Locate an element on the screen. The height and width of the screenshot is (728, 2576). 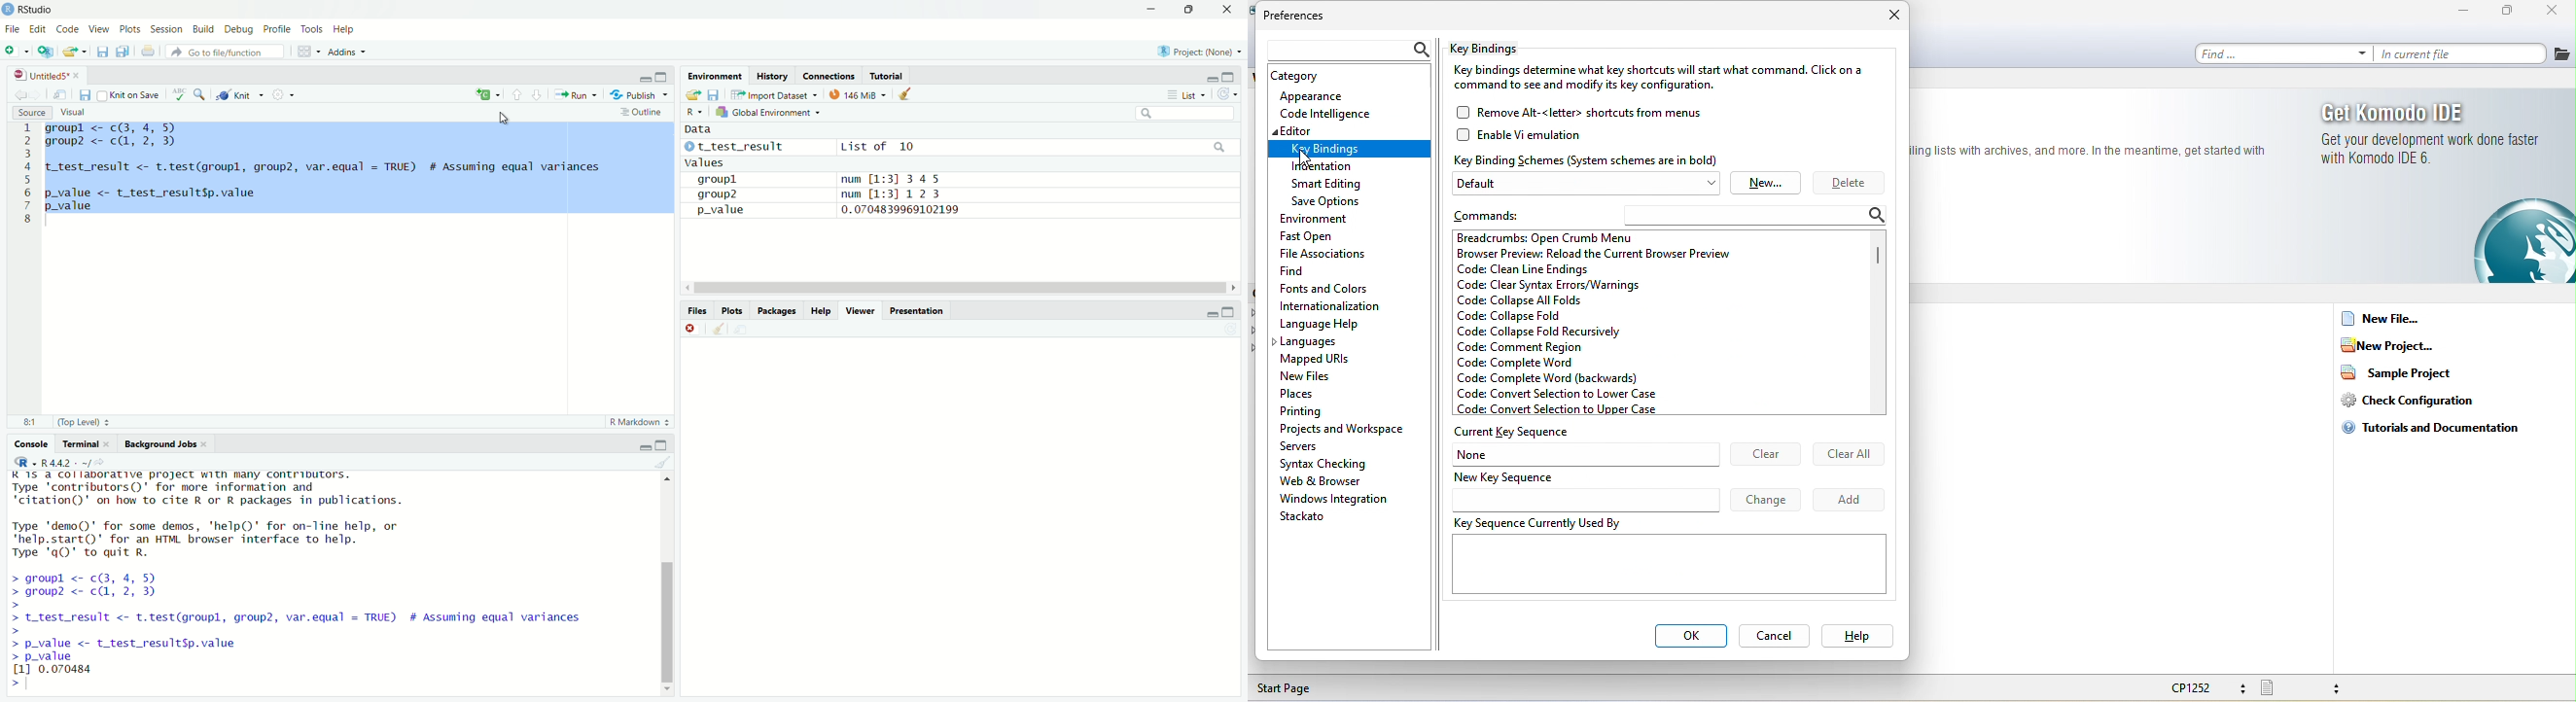
group2  num (3:1)1 2 3 is located at coordinates (820, 194).